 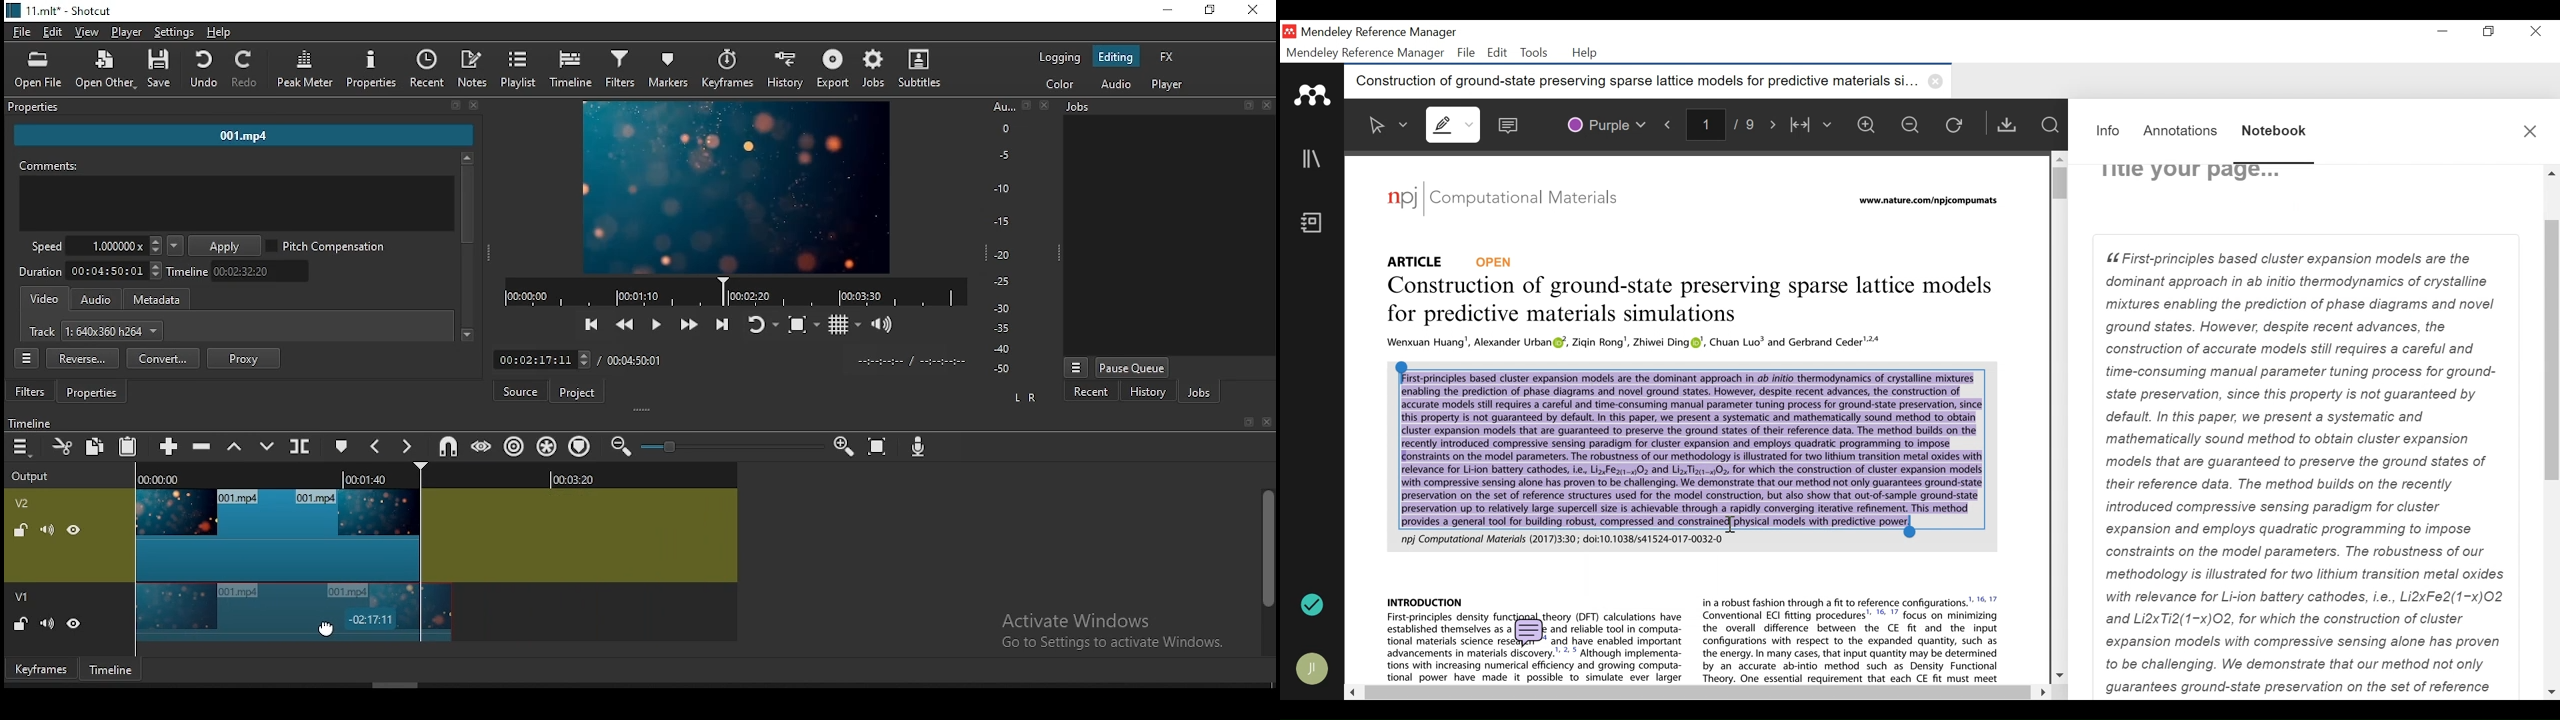 What do you see at coordinates (2049, 125) in the screenshot?
I see `Find in Files` at bounding box center [2049, 125].